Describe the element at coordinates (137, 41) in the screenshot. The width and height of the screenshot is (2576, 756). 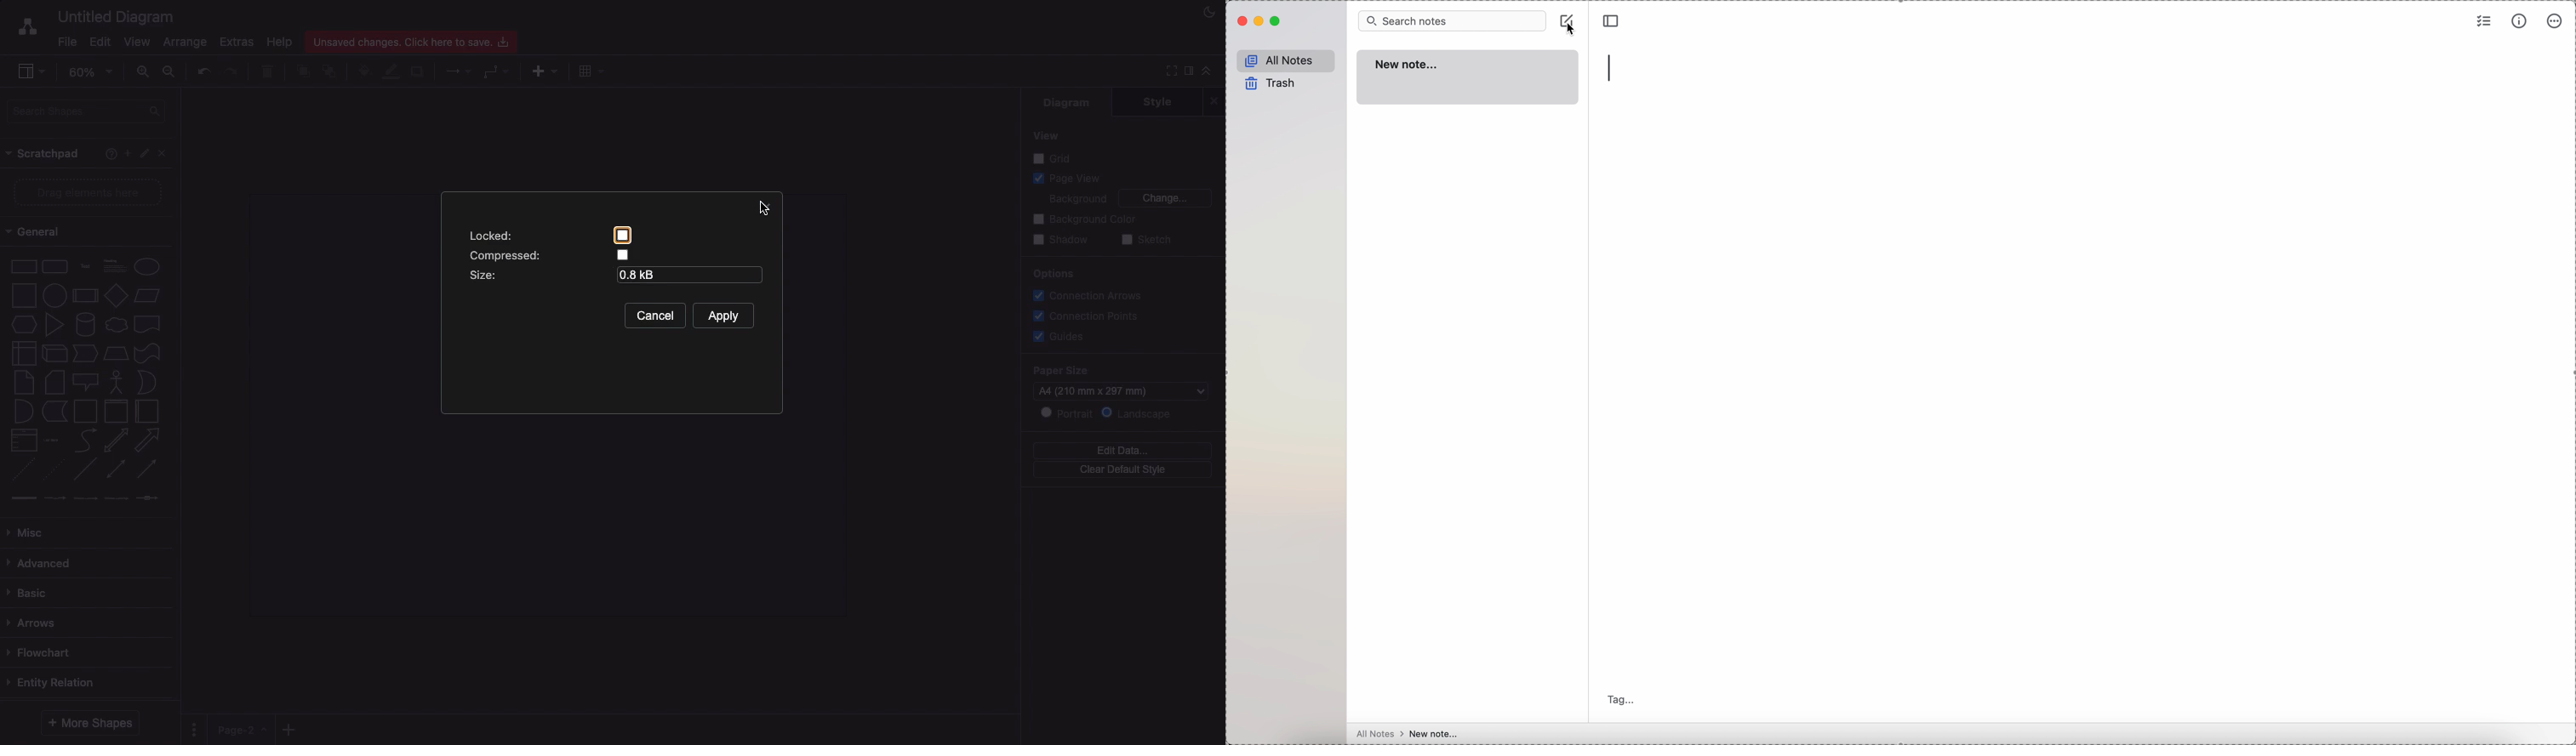
I see `View` at that location.